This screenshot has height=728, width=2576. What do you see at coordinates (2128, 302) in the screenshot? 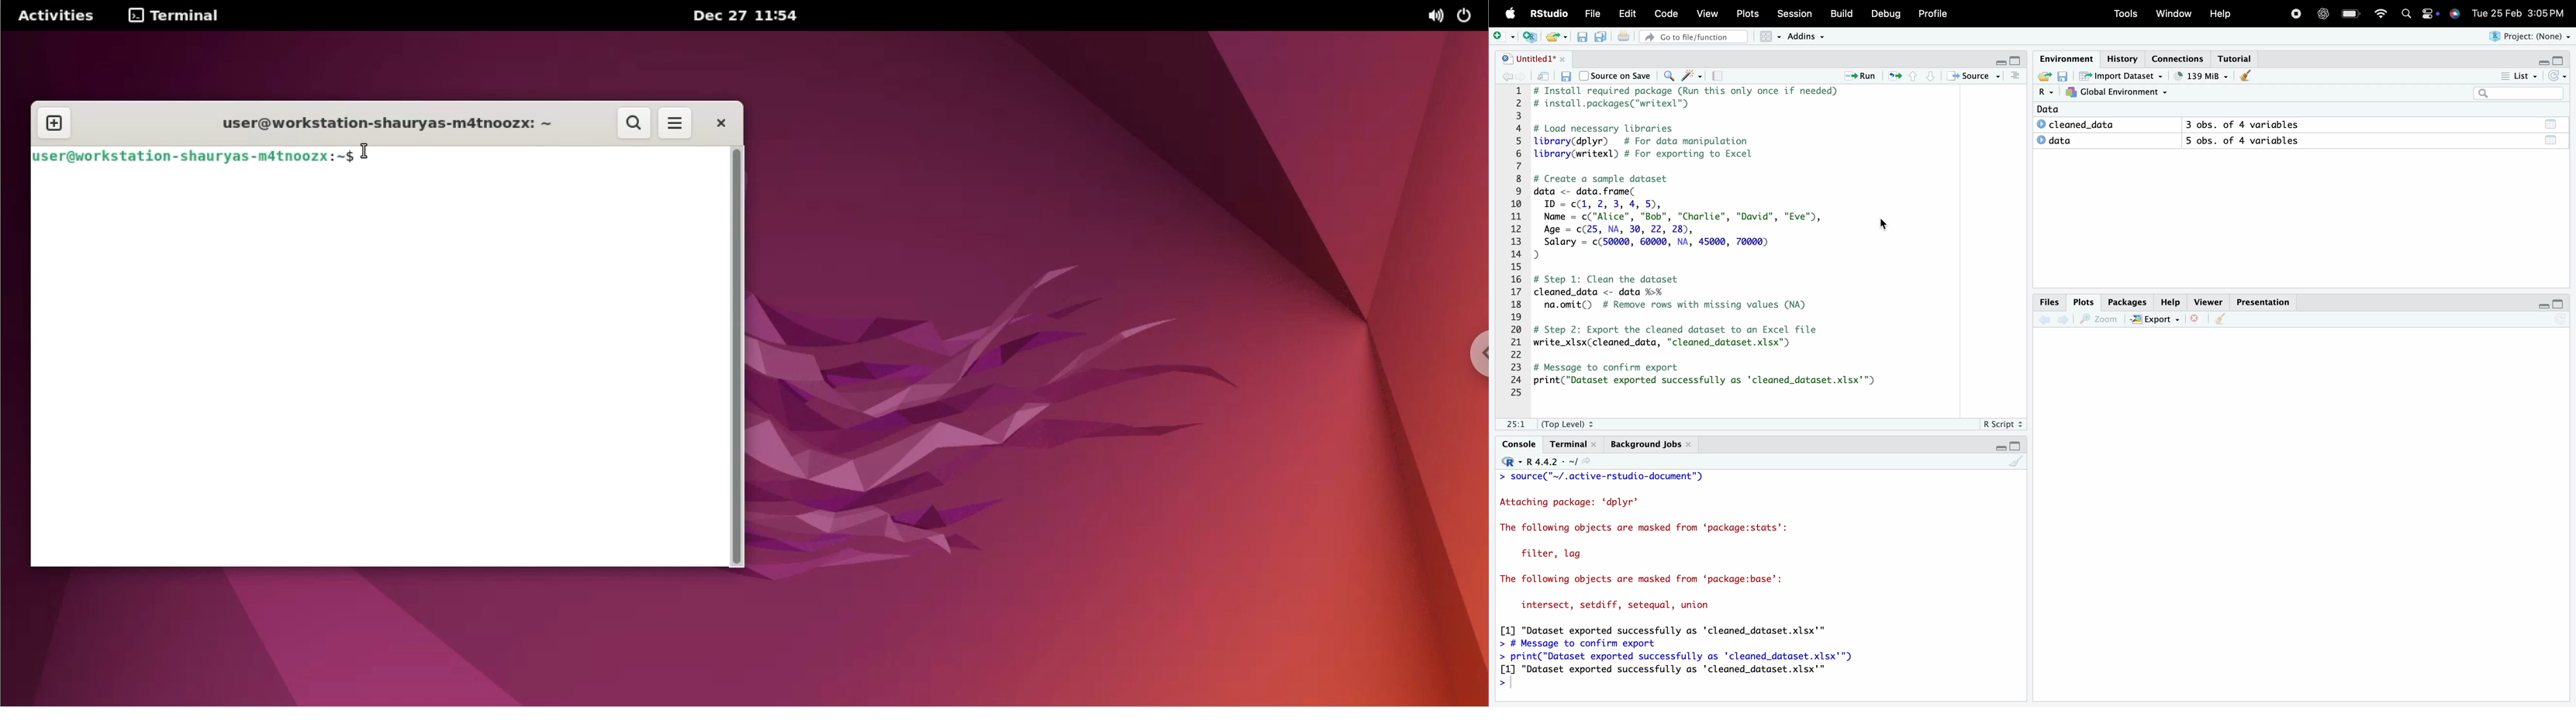
I see `Packages` at bounding box center [2128, 302].